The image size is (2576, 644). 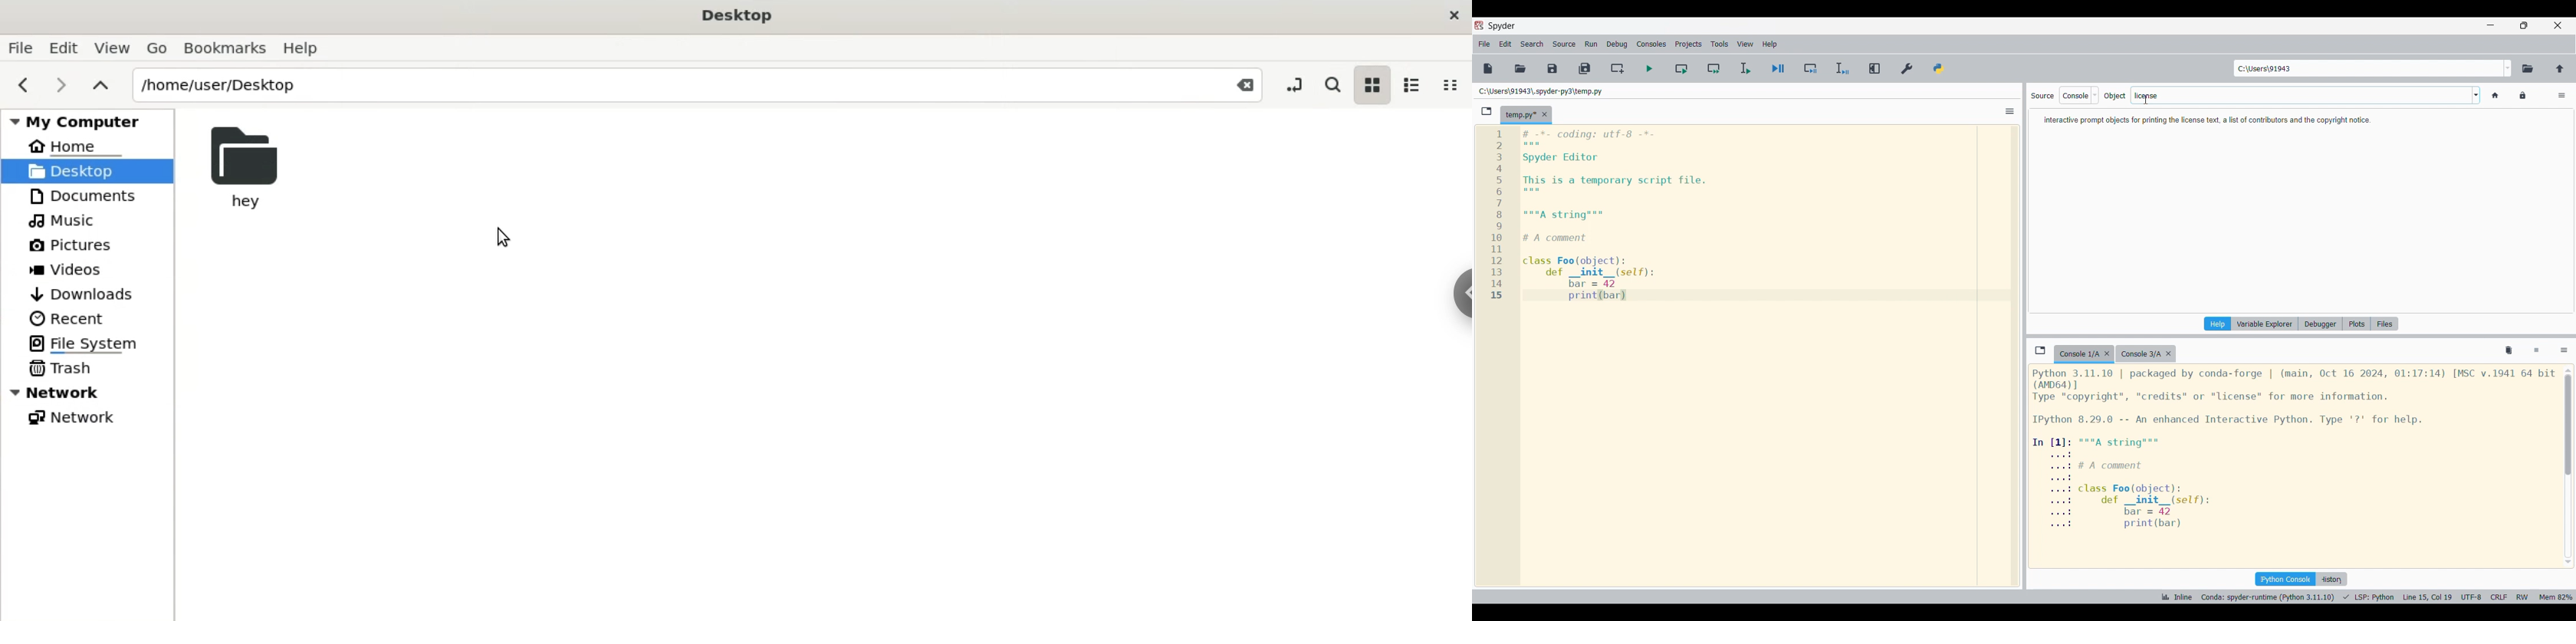 I want to click on Current tab, so click(x=1519, y=115).